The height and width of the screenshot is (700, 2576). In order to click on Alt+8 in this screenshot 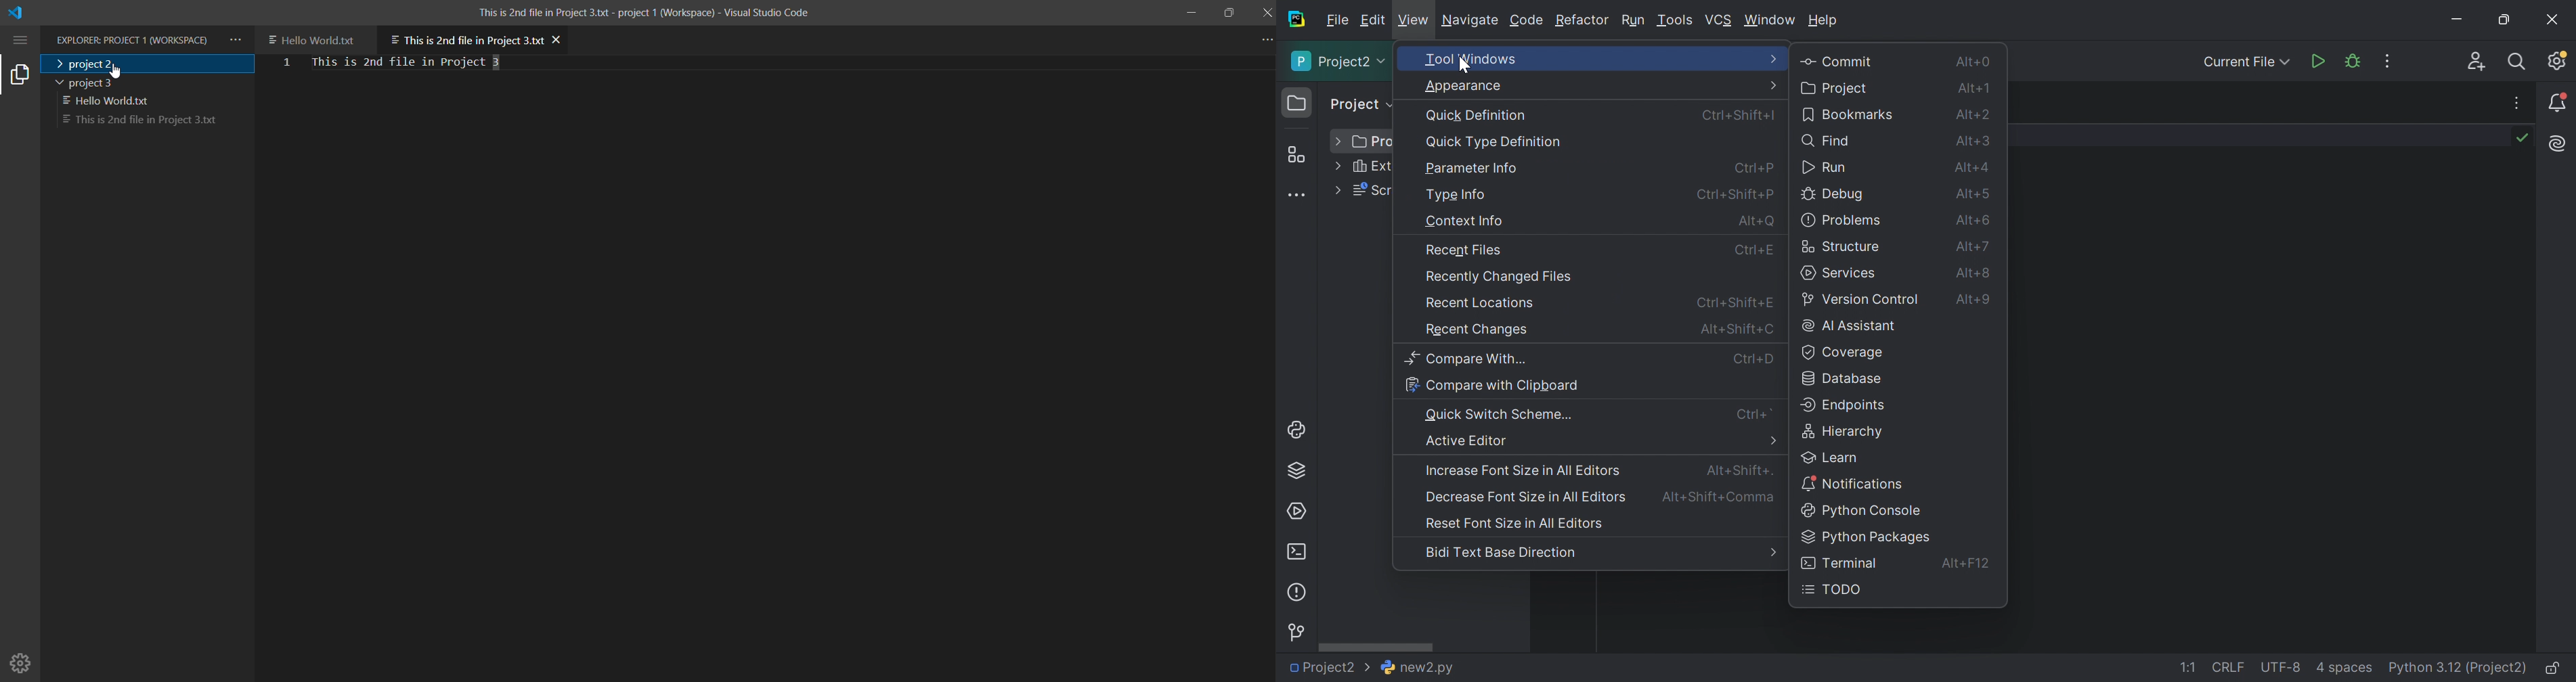, I will do `click(1977, 273)`.